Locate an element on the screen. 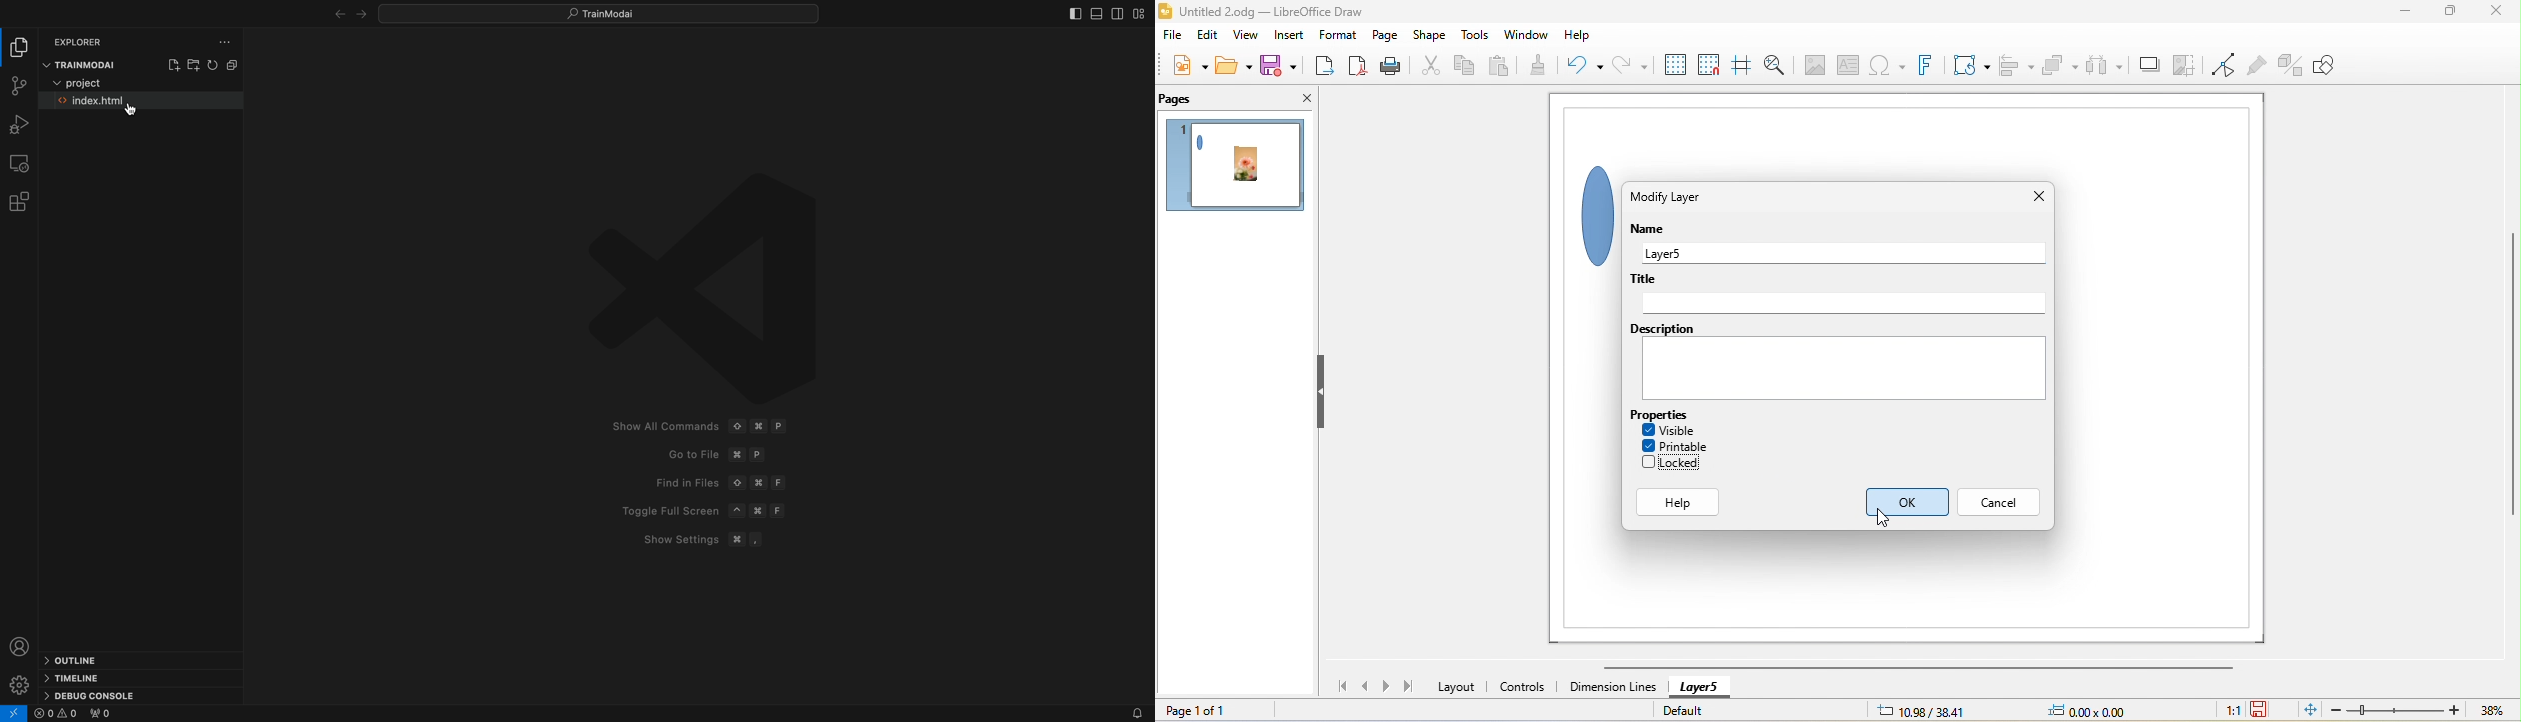  ok is located at coordinates (1908, 502).